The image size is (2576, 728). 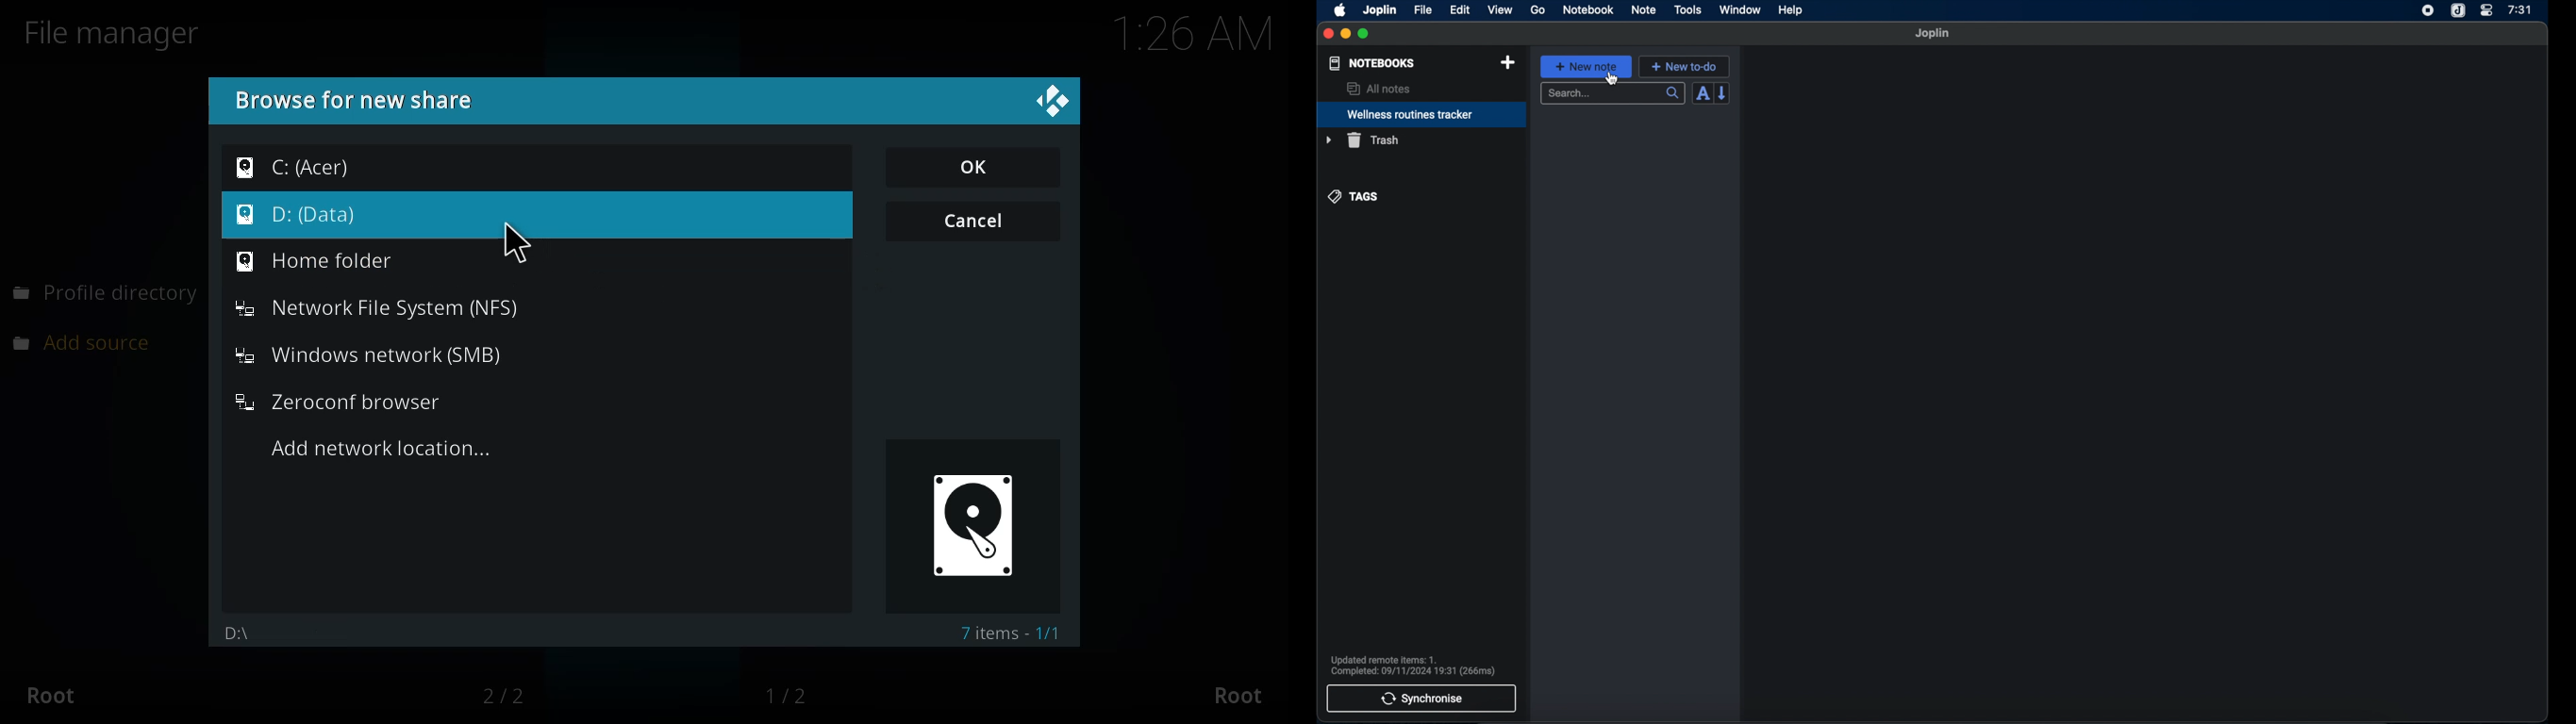 What do you see at coordinates (2487, 11) in the screenshot?
I see `control center` at bounding box center [2487, 11].